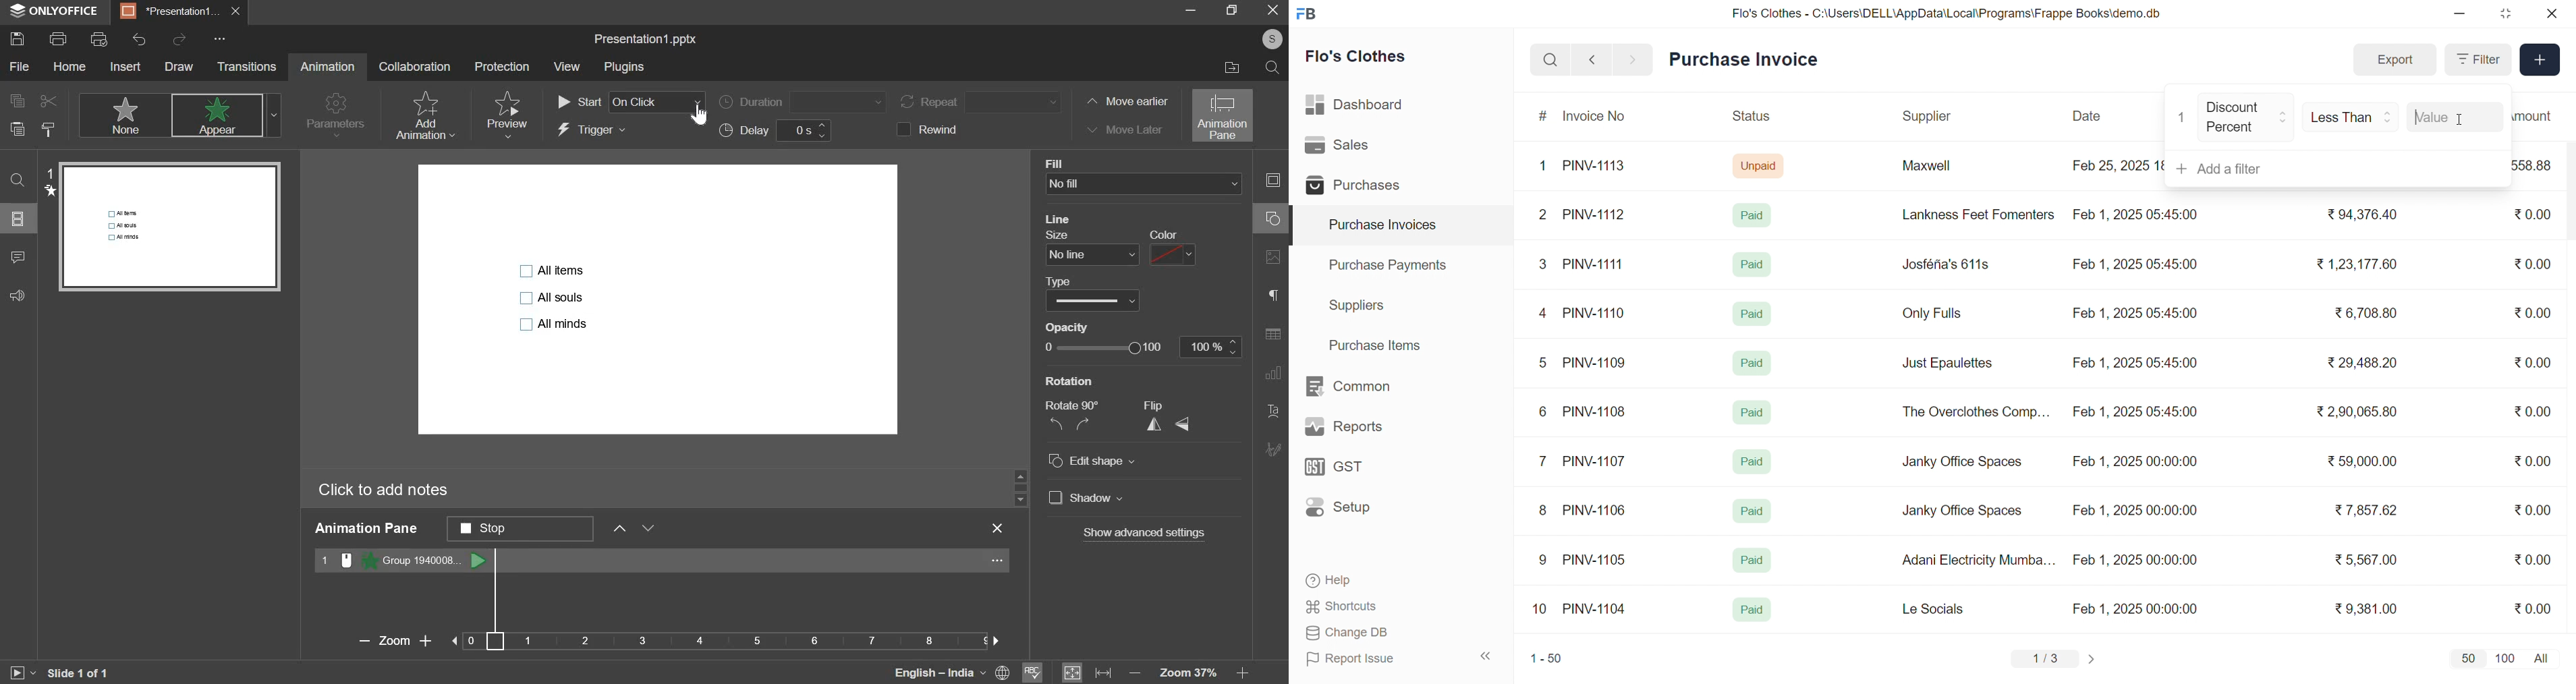 The width and height of the screenshot is (2576, 700). I want to click on PINV-1108, so click(1595, 412).